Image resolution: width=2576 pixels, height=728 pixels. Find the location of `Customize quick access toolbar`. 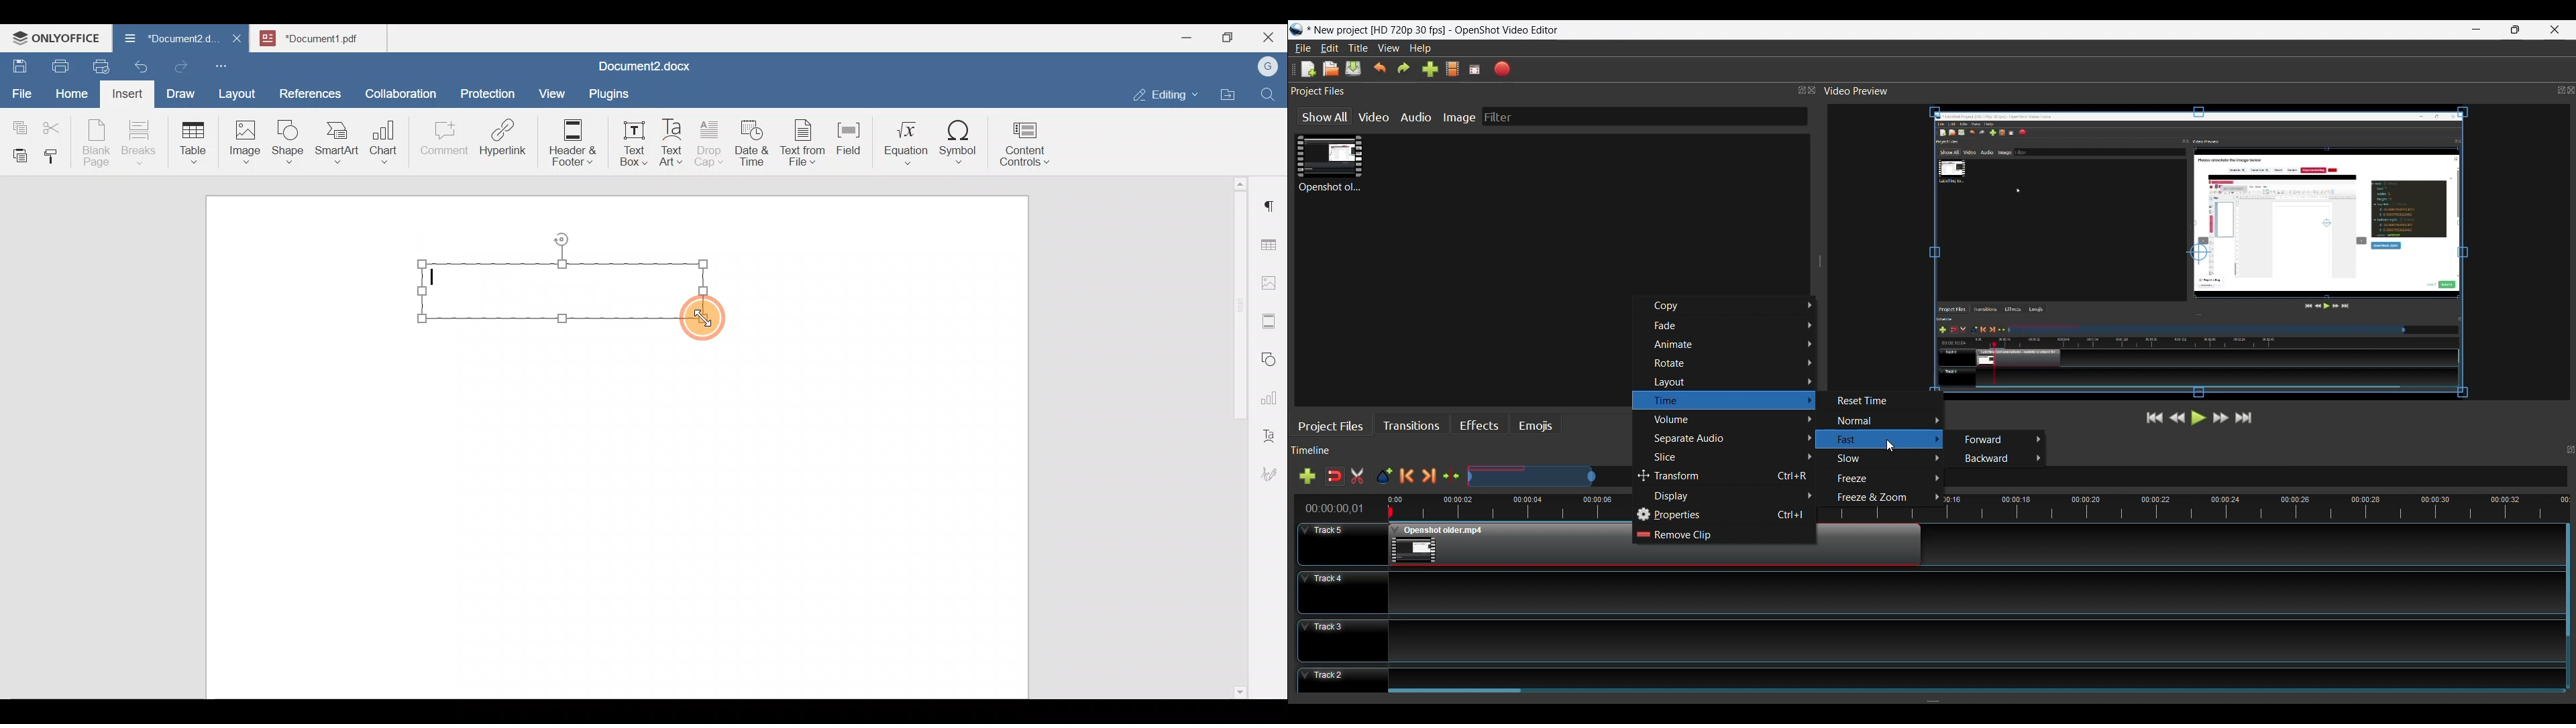

Customize quick access toolbar is located at coordinates (226, 64).